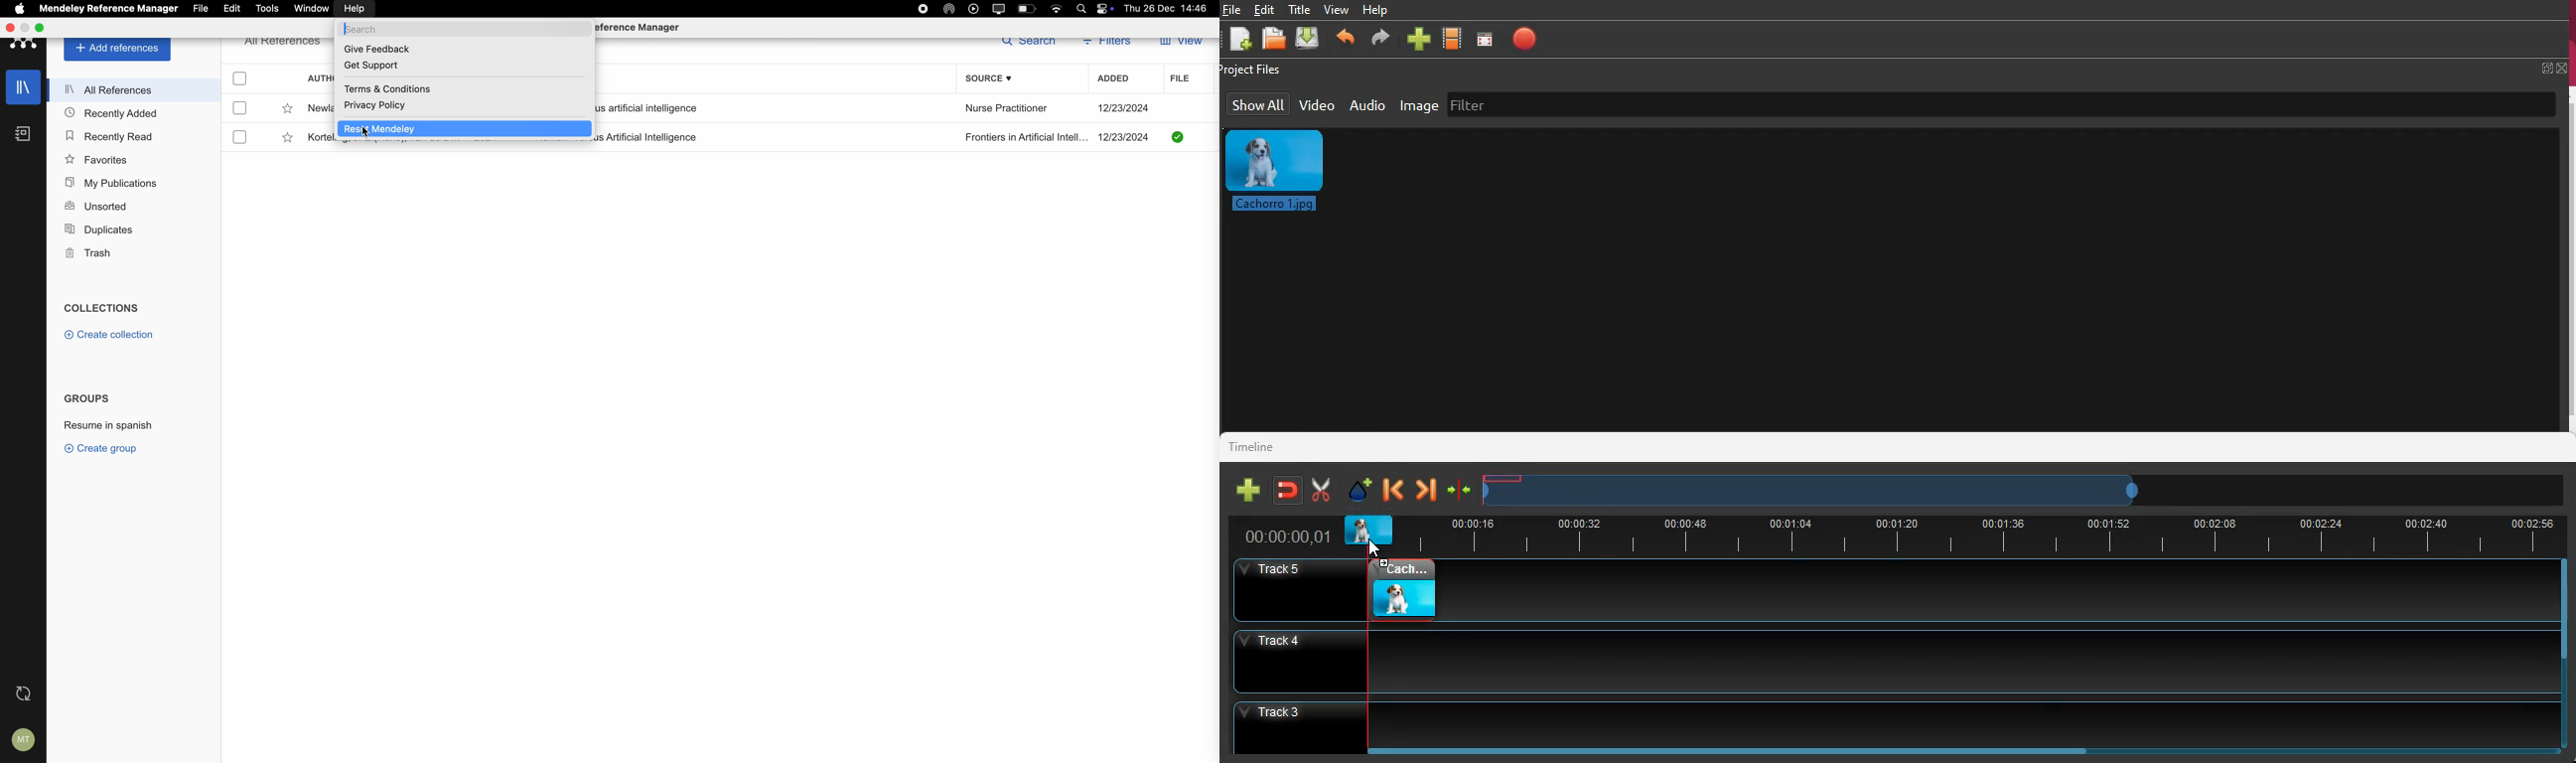  Describe the element at coordinates (655, 135) in the screenshot. I see `Artificial Intelligence` at that location.